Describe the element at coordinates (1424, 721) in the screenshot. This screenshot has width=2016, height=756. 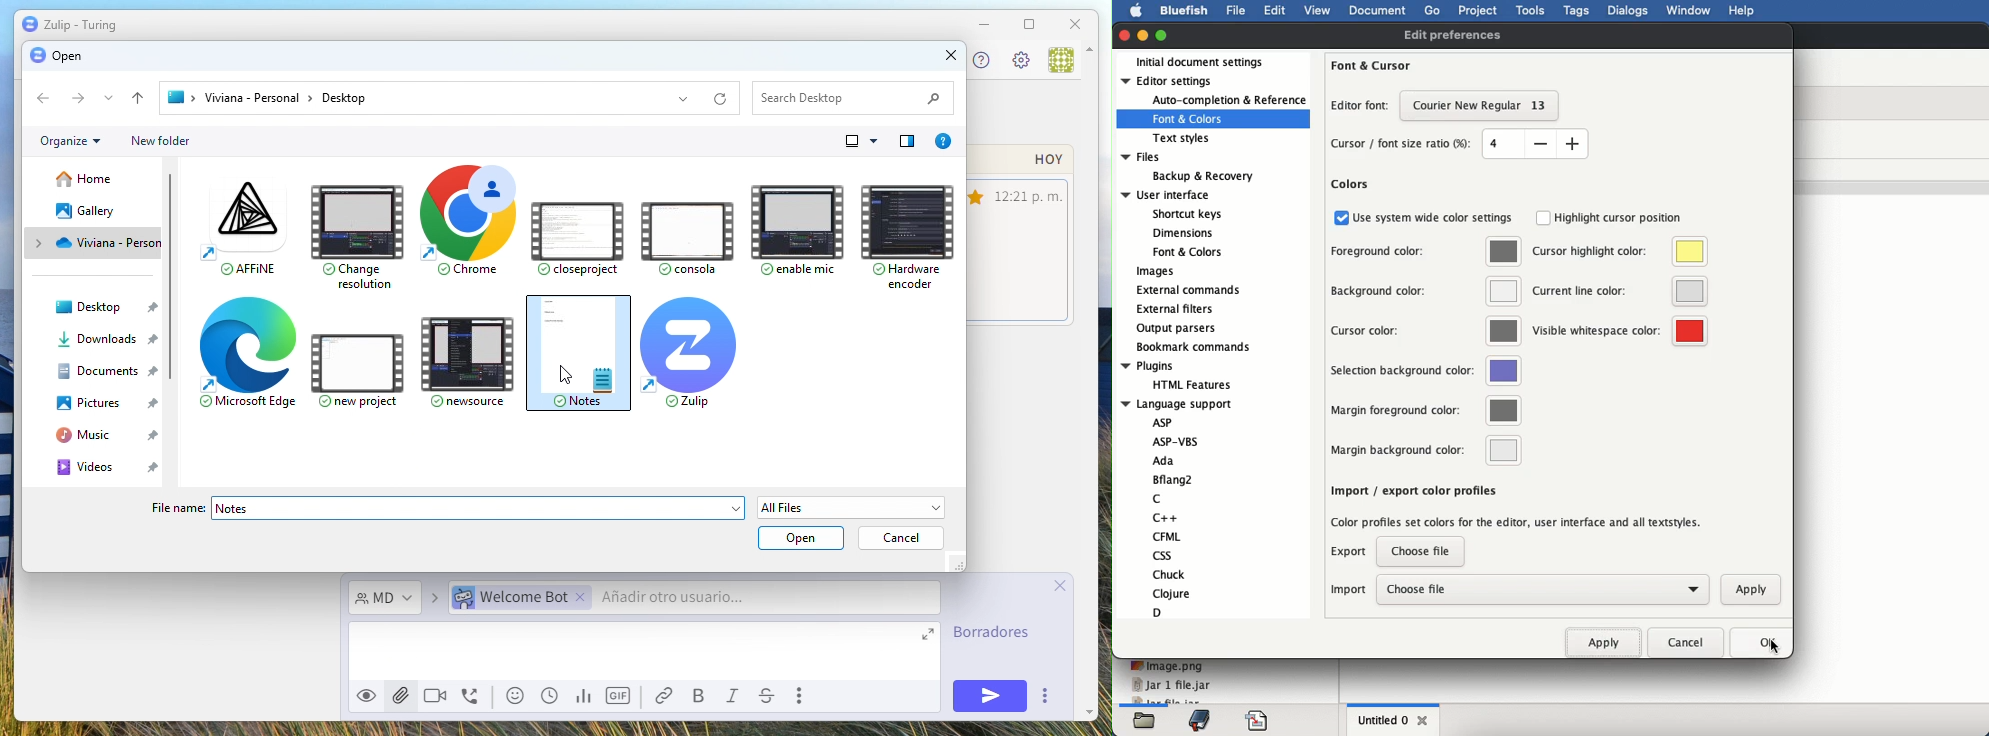
I see `close` at that location.